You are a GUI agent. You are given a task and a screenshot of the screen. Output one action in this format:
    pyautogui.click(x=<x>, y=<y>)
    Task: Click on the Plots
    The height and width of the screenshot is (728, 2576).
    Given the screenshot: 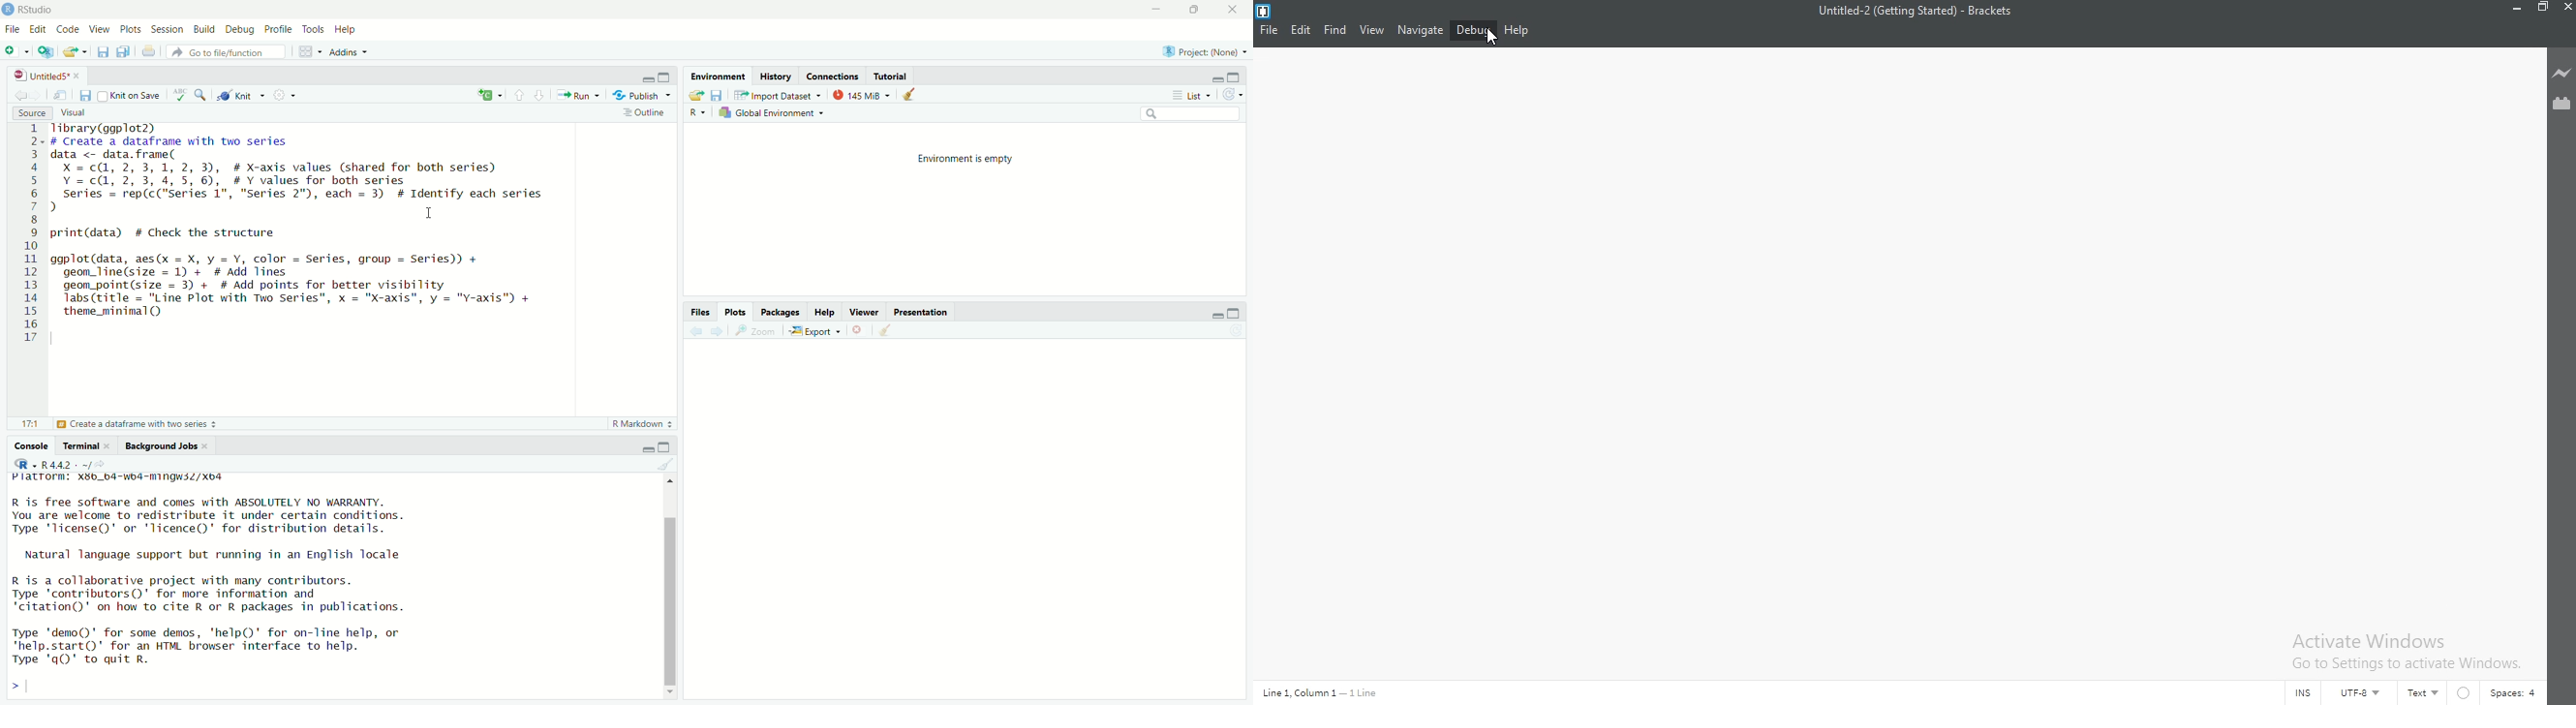 What is the action you would take?
    pyautogui.click(x=134, y=31)
    